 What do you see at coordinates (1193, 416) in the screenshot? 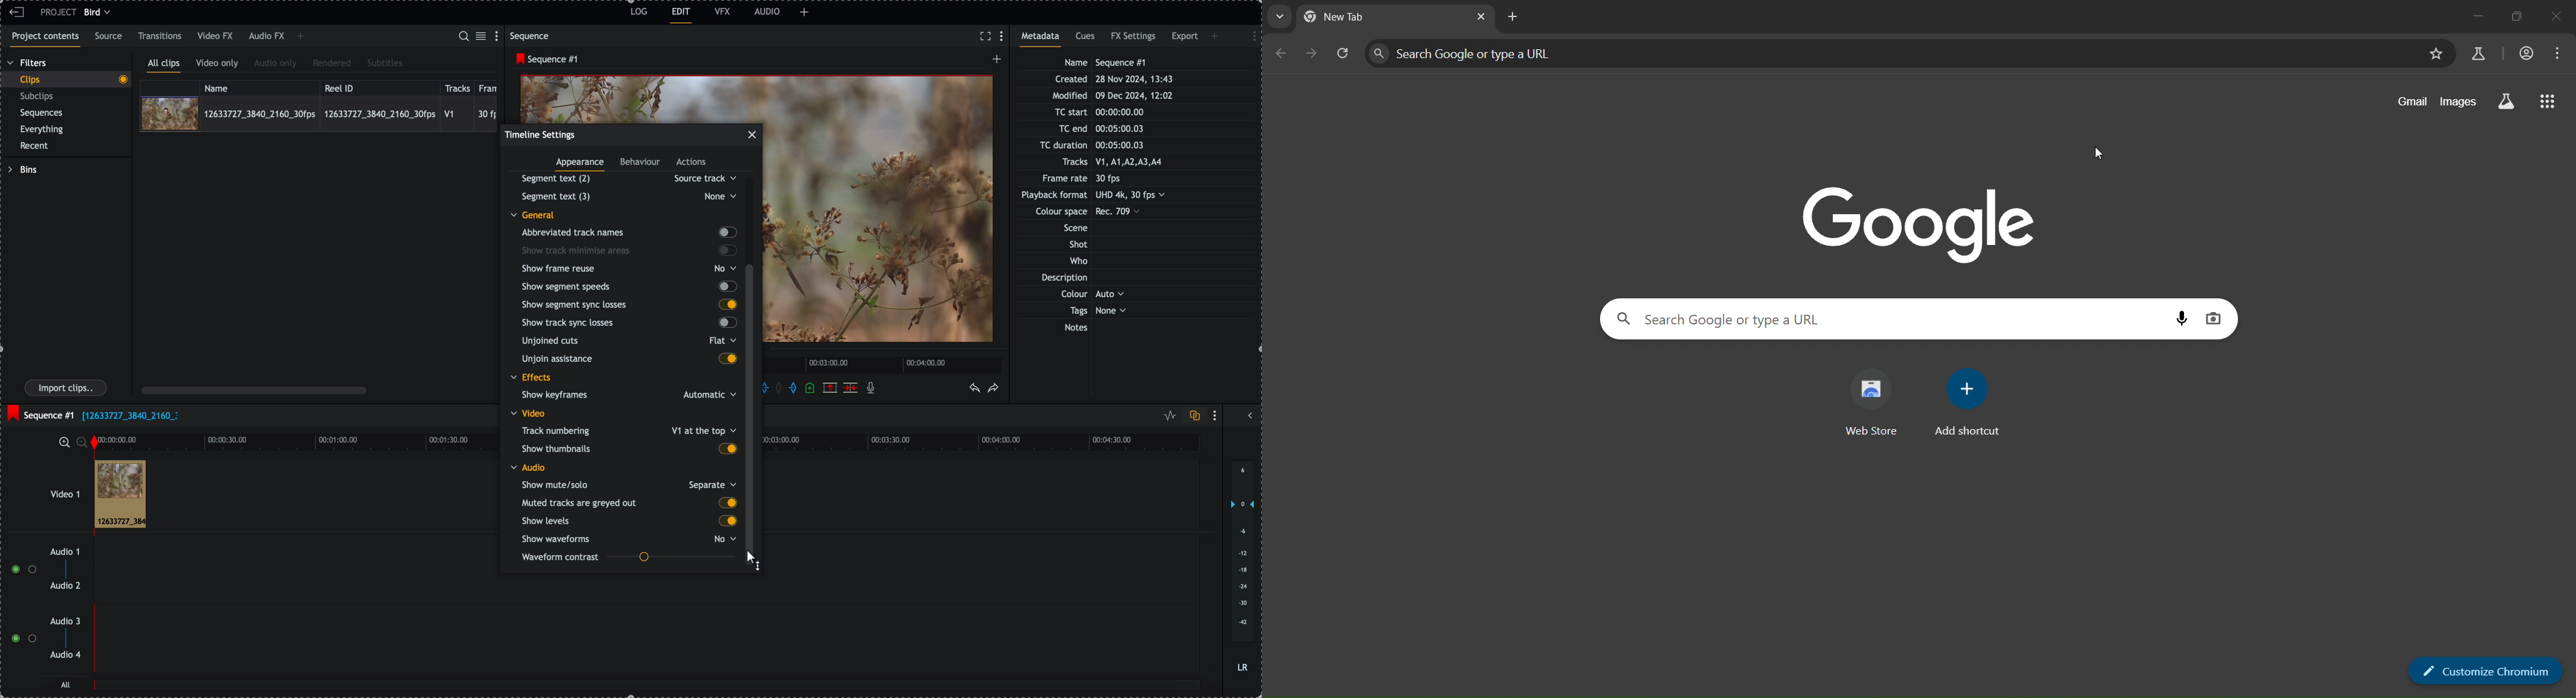
I see `toggle auto track sync` at bounding box center [1193, 416].